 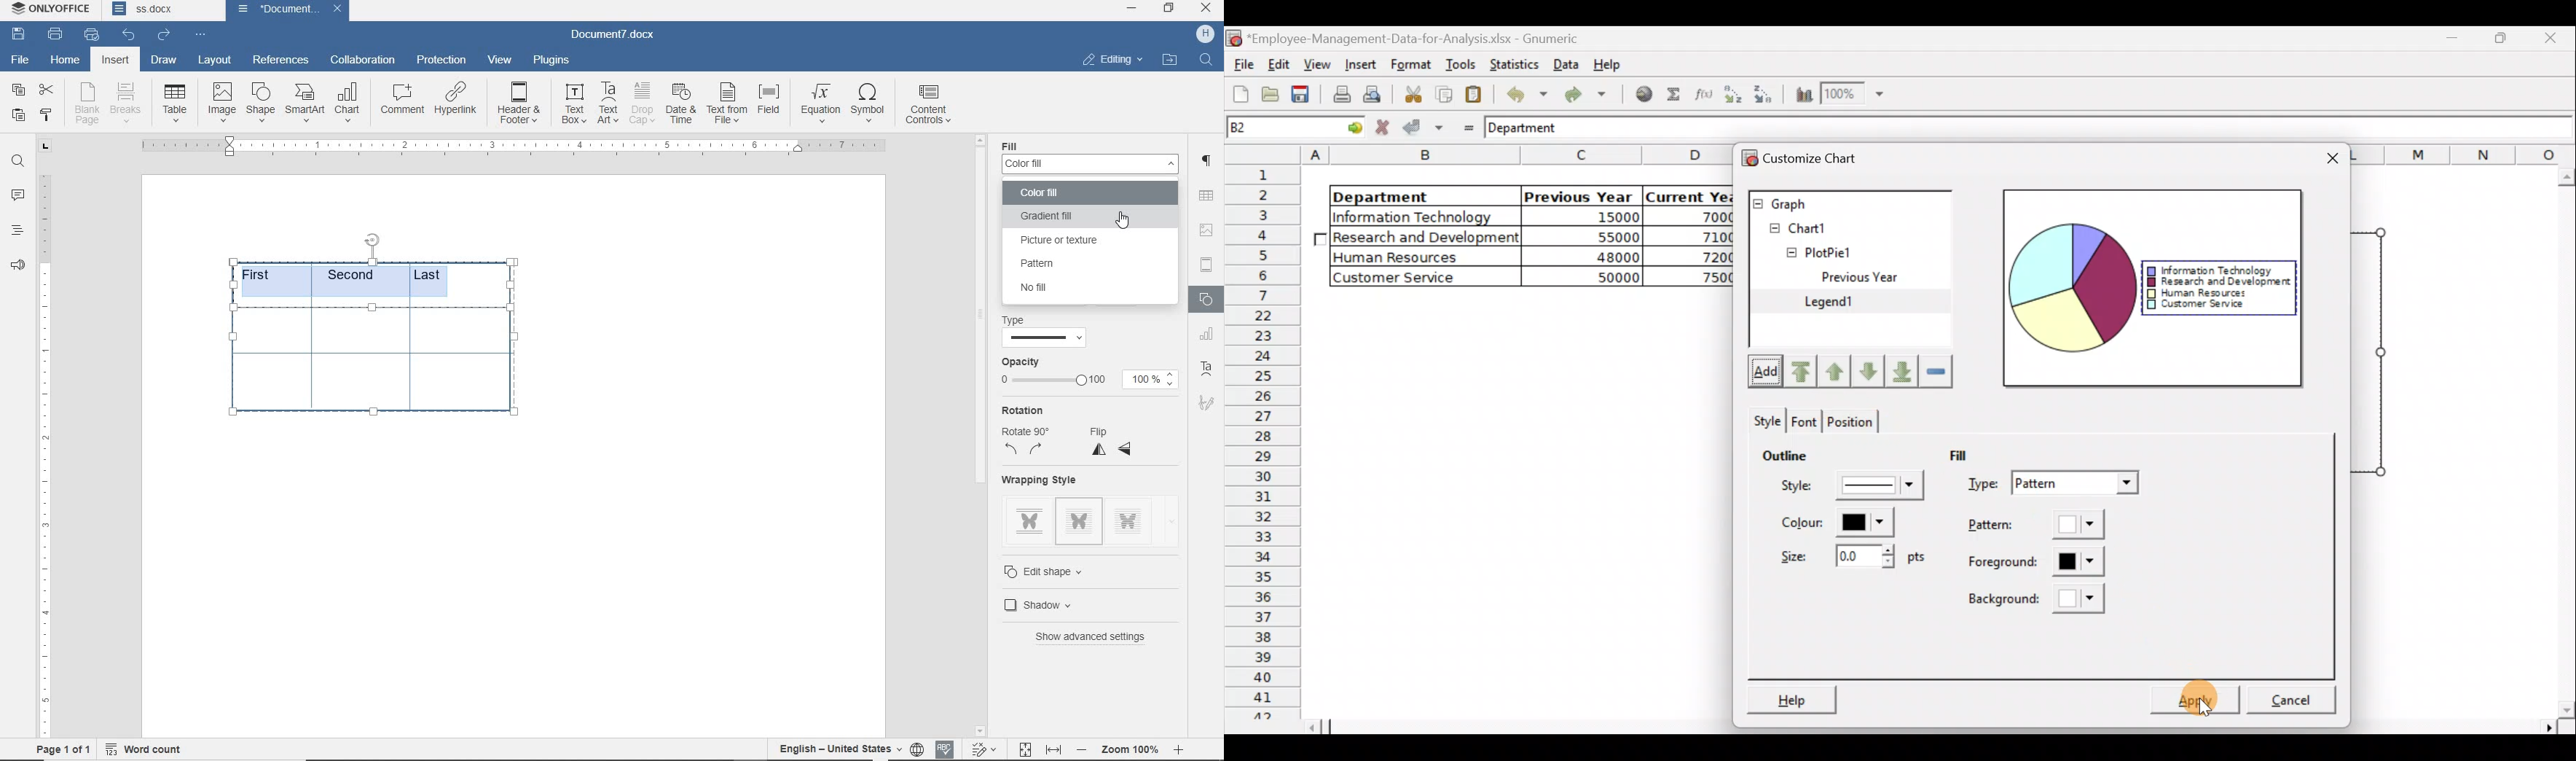 I want to click on redo, so click(x=163, y=34).